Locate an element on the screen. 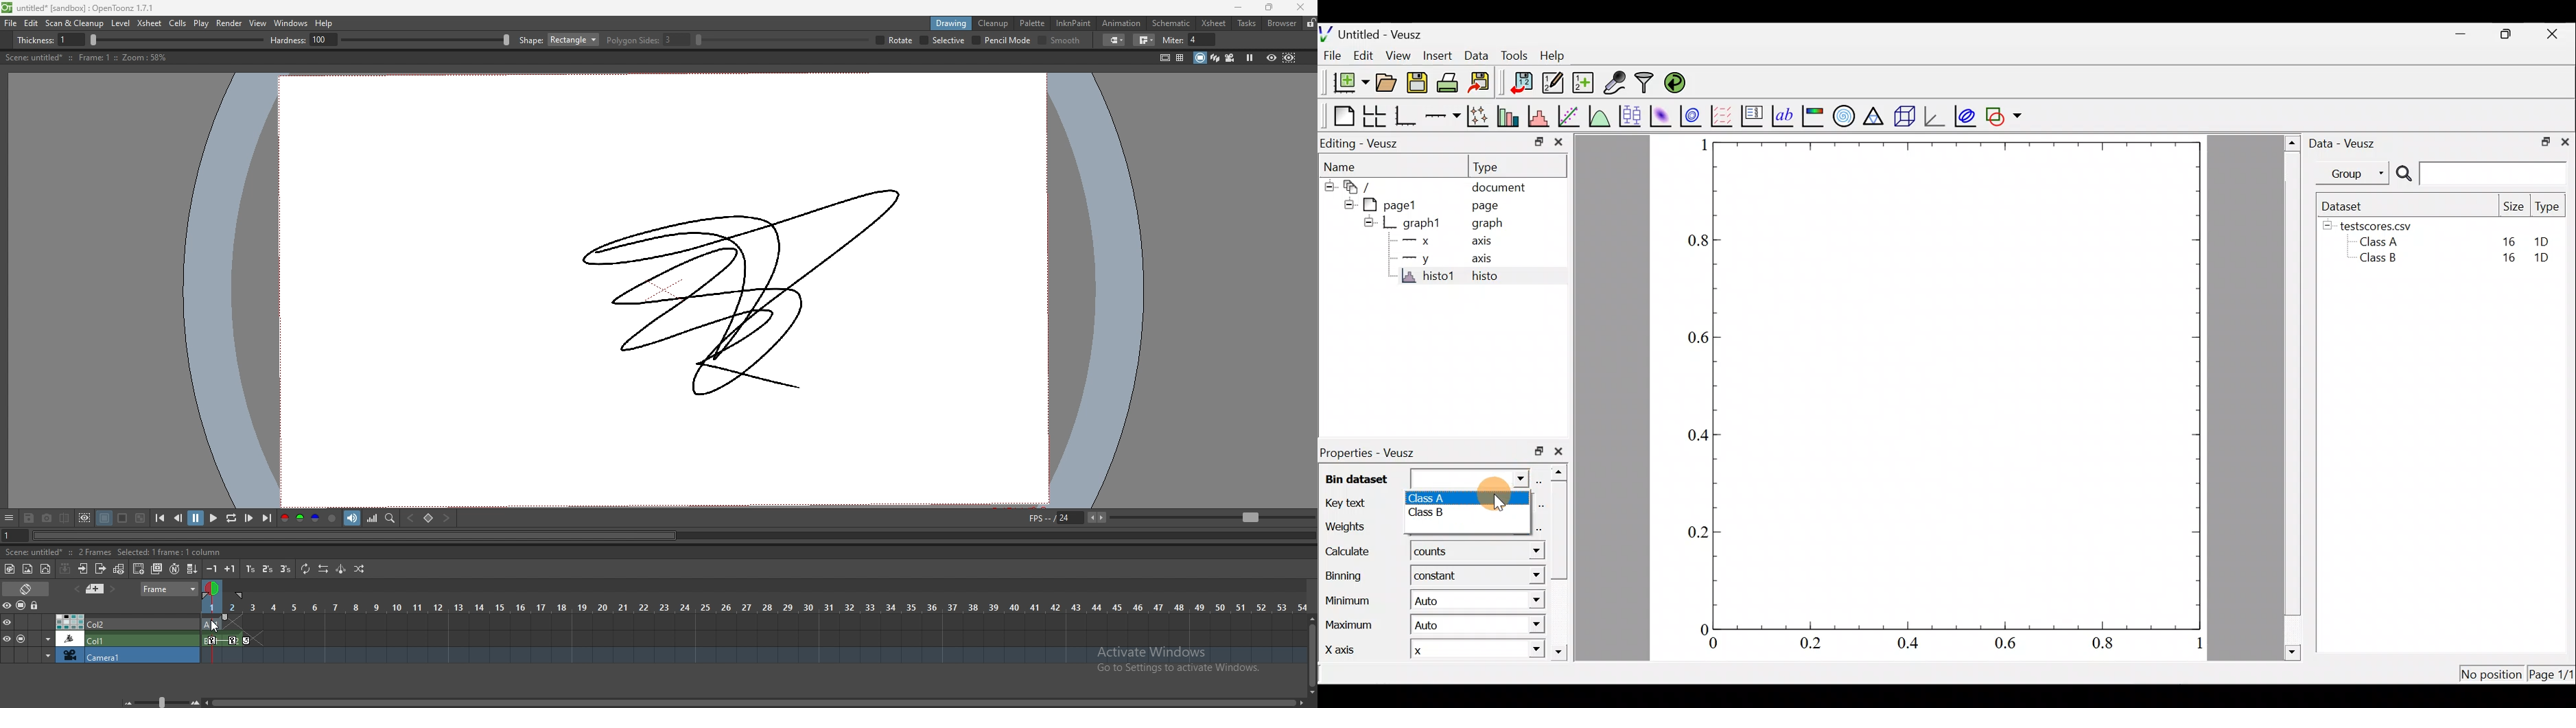 This screenshot has height=728, width=2576. Add a shape to the plot is located at coordinates (2007, 116).